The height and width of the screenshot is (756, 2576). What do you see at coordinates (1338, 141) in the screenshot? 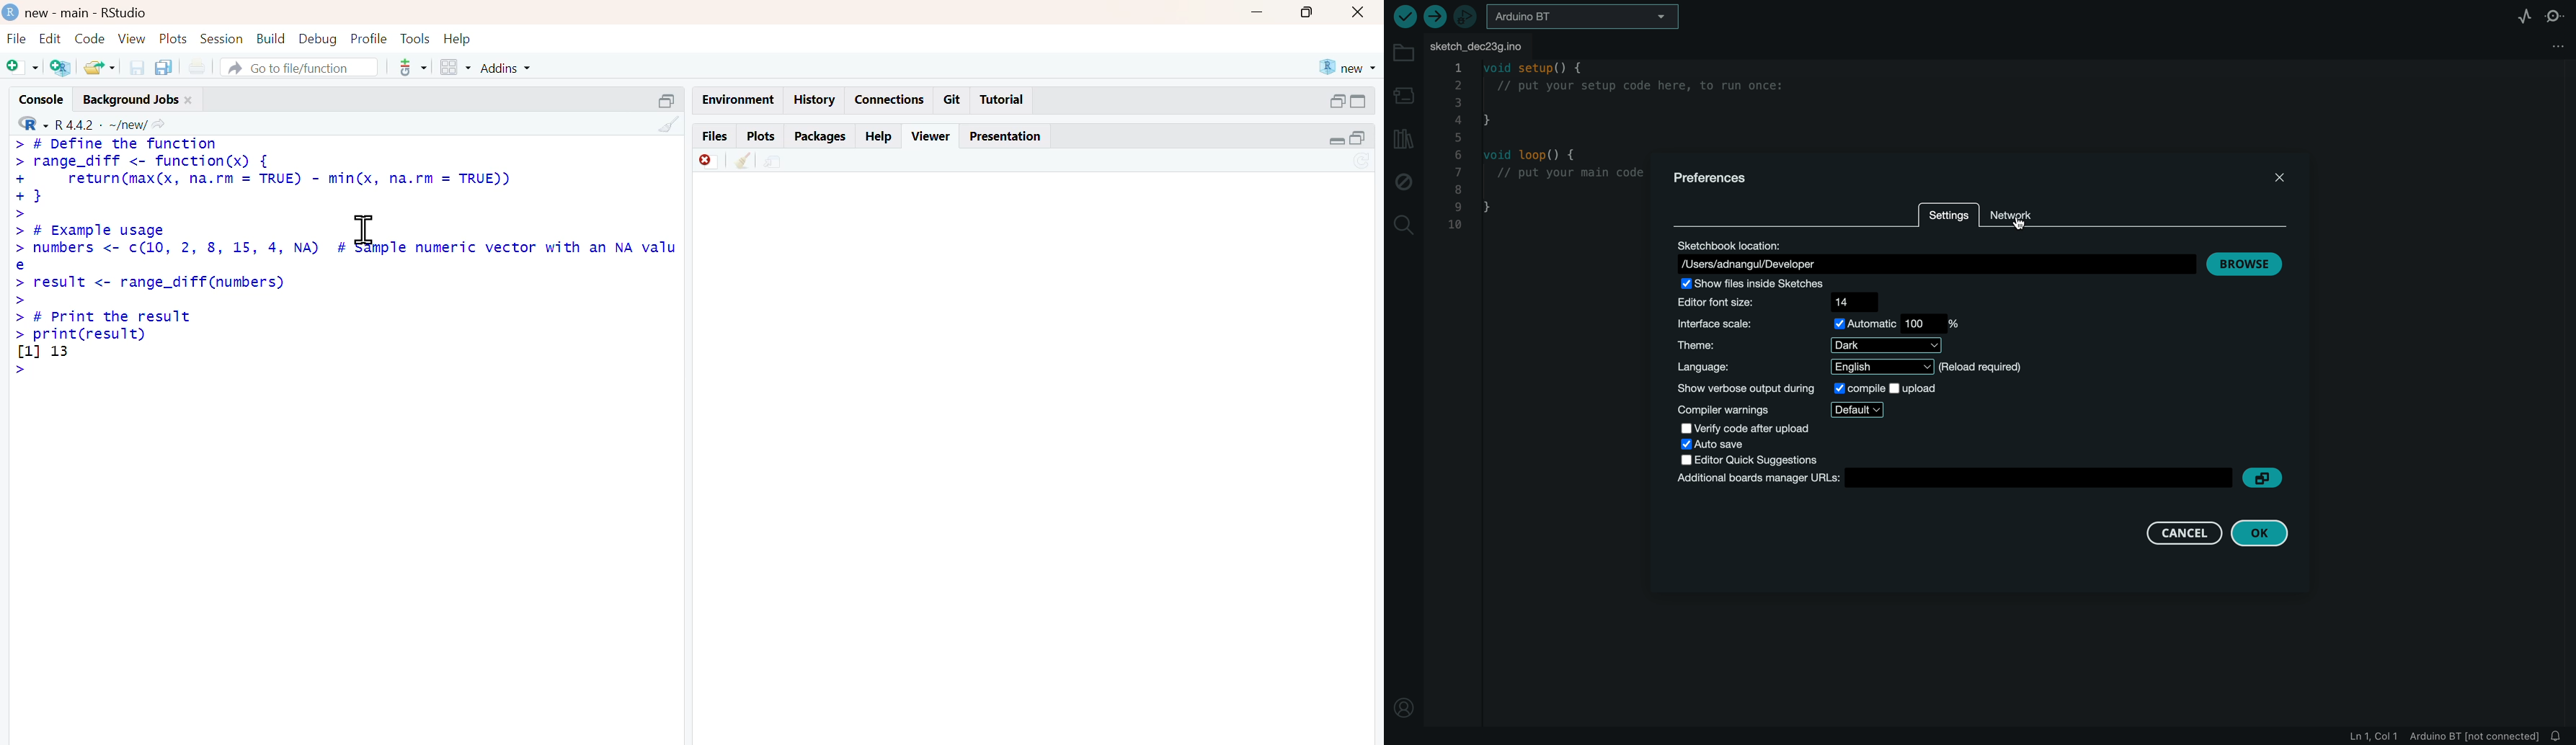
I see `Collapse /expand` at bounding box center [1338, 141].